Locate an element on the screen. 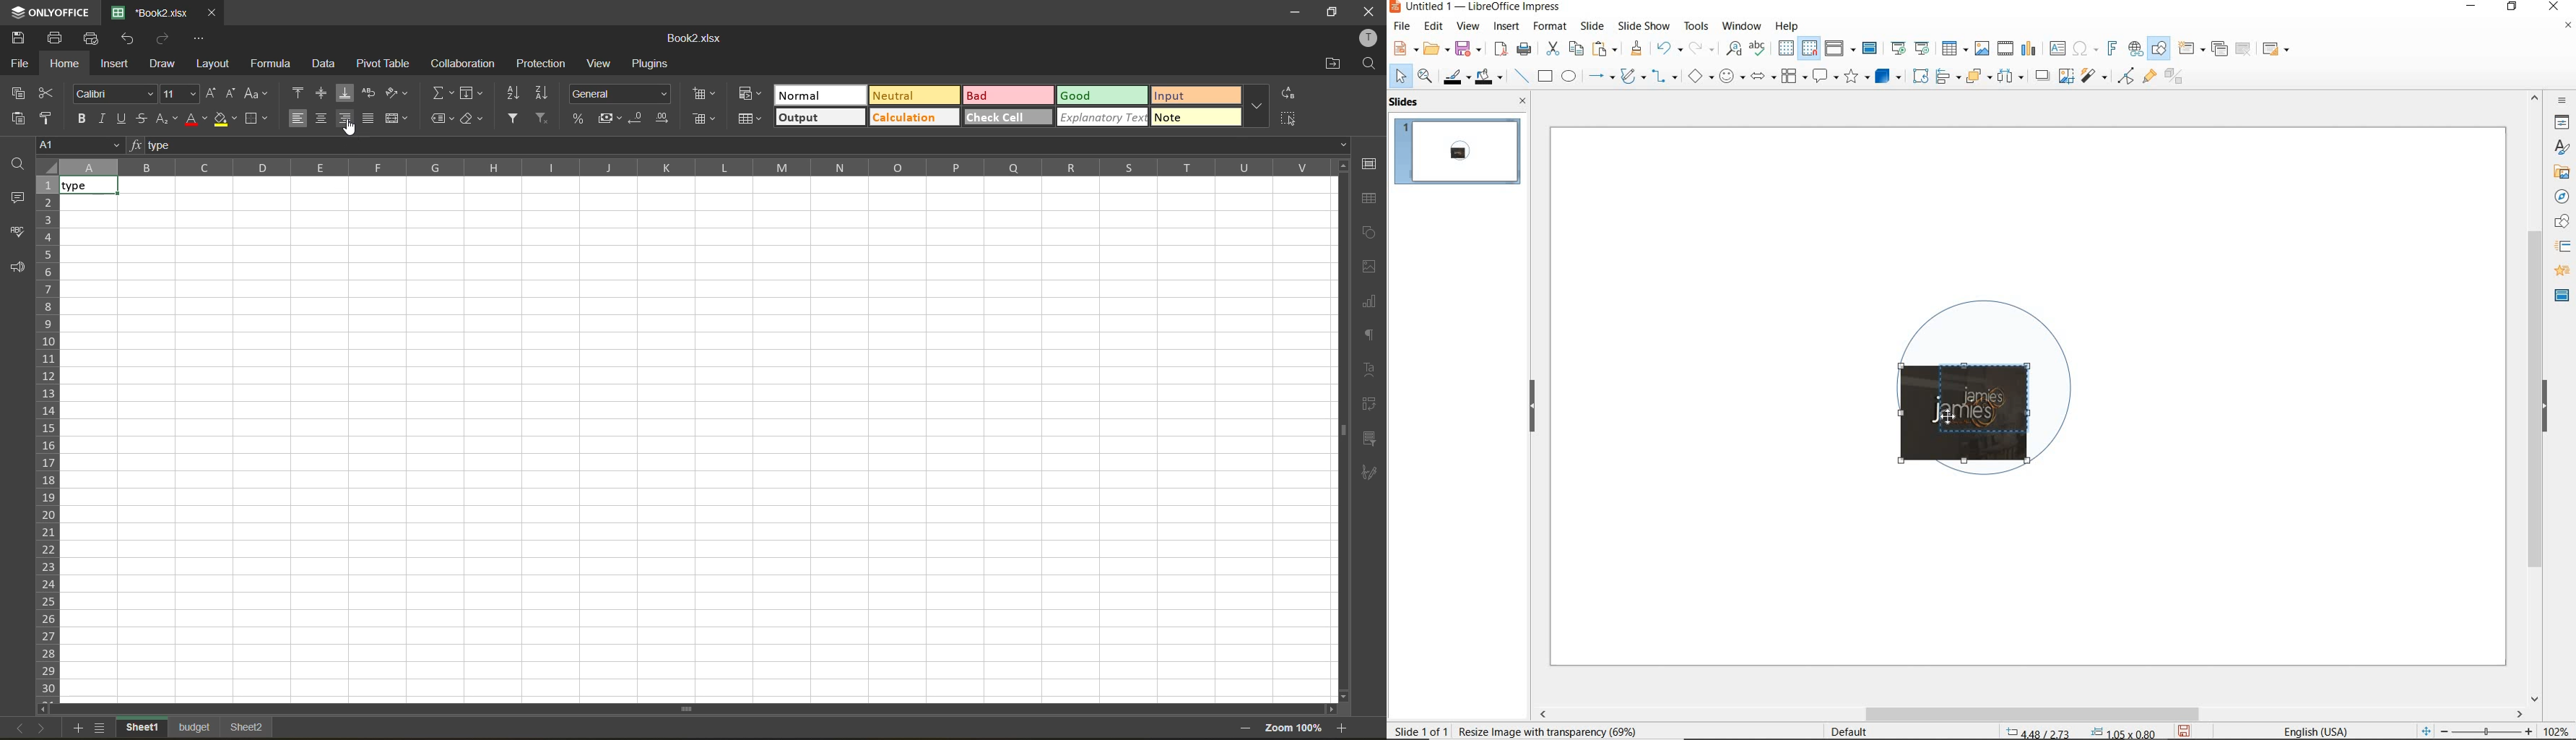 The width and height of the screenshot is (2576, 756). sidebar settings is located at coordinates (2561, 101).